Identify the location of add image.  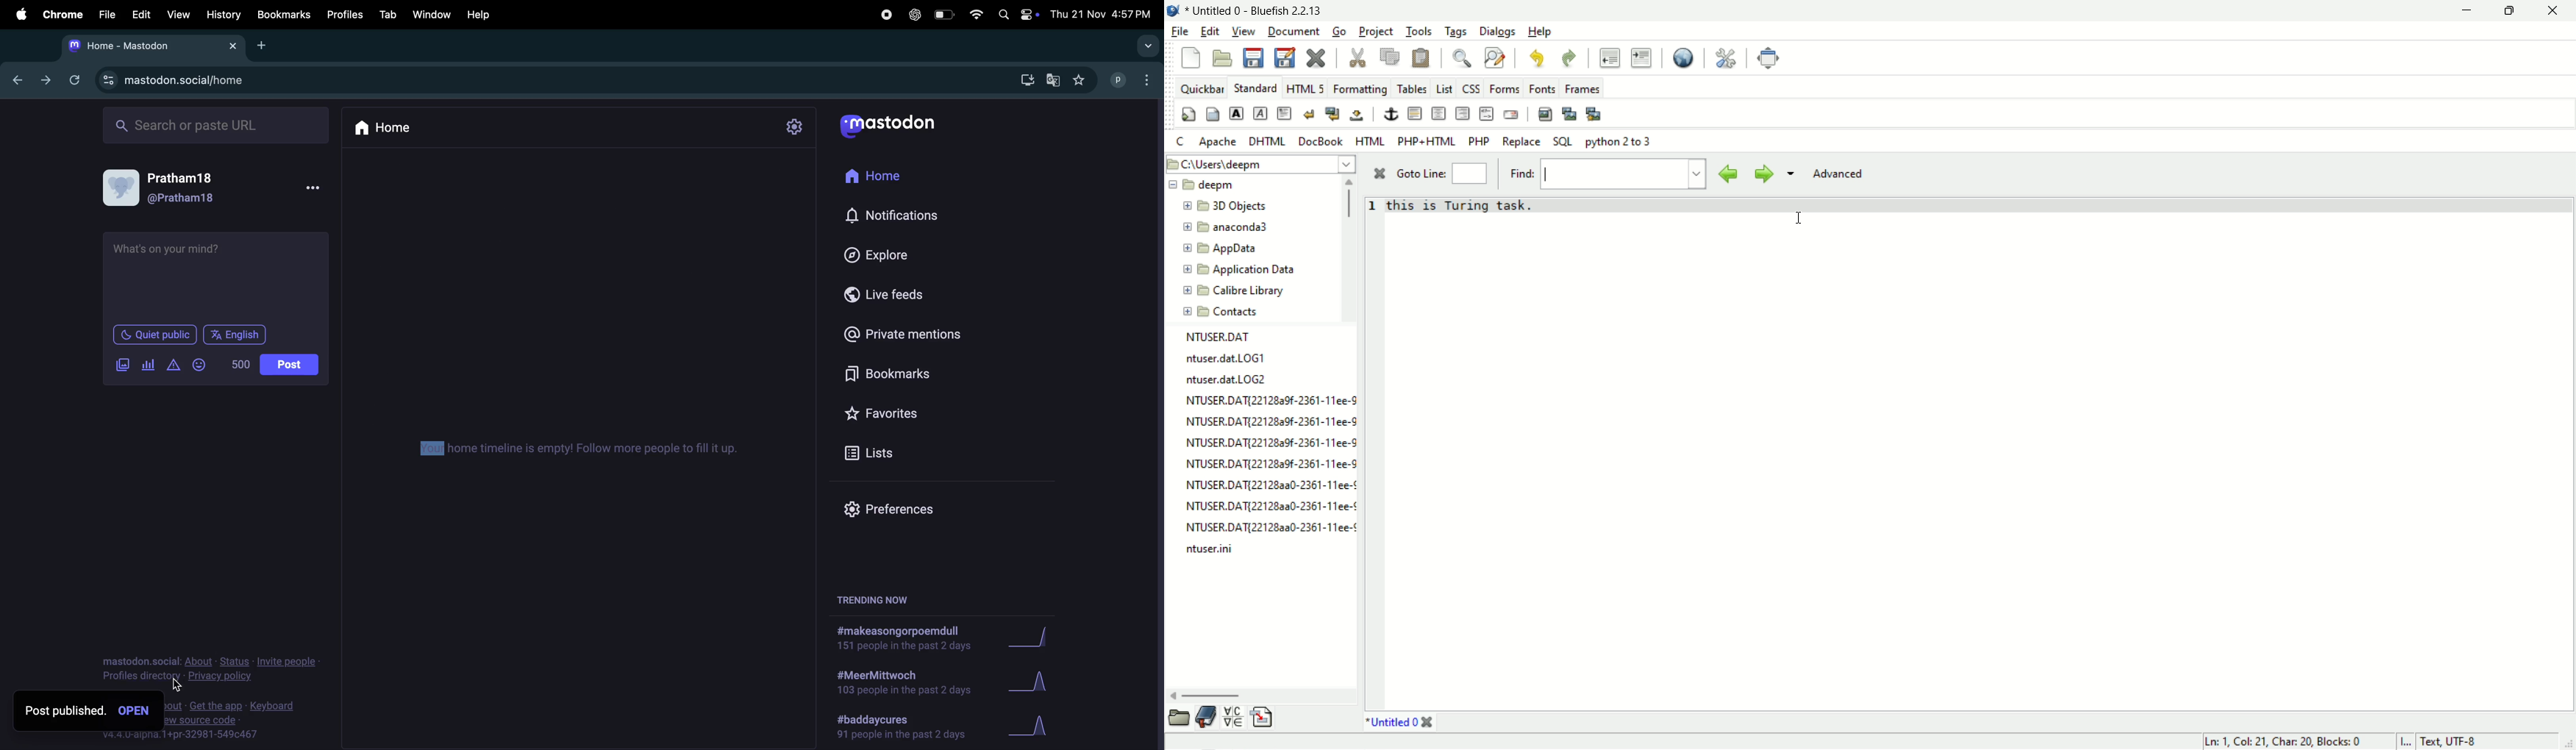
(126, 365).